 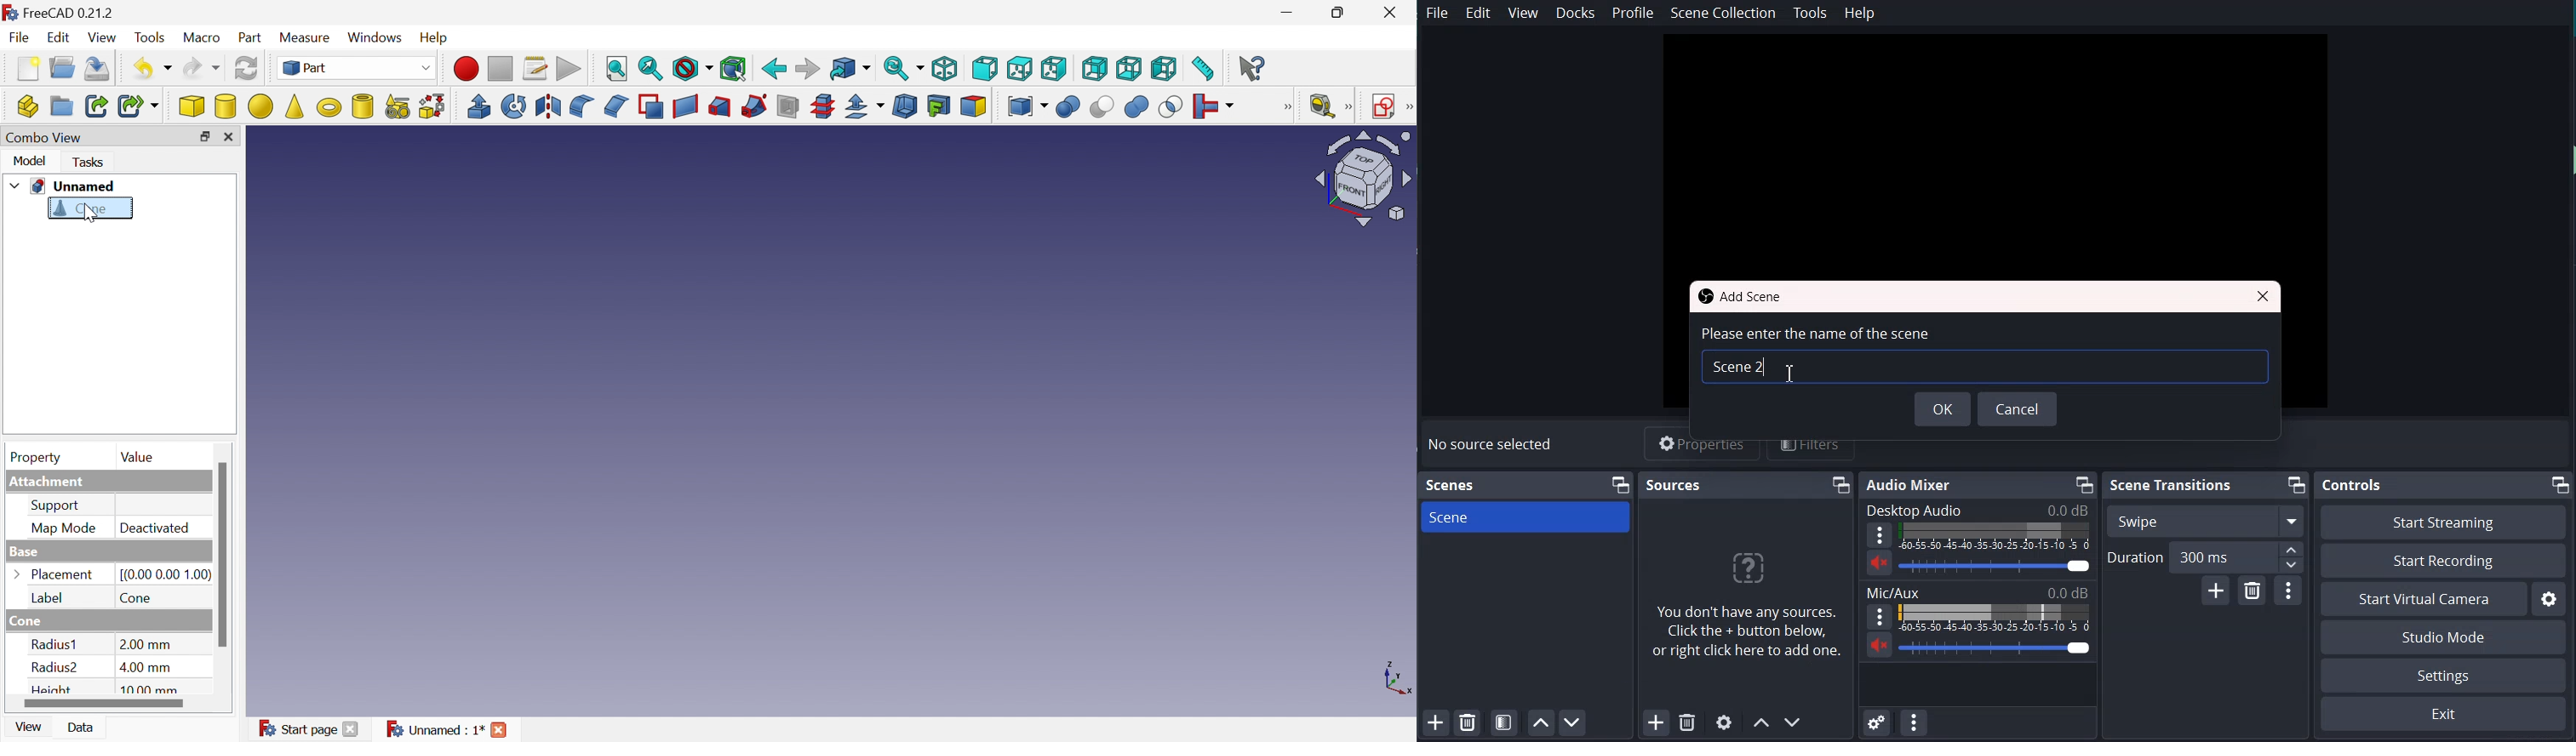 What do you see at coordinates (1879, 534) in the screenshot?
I see `More` at bounding box center [1879, 534].